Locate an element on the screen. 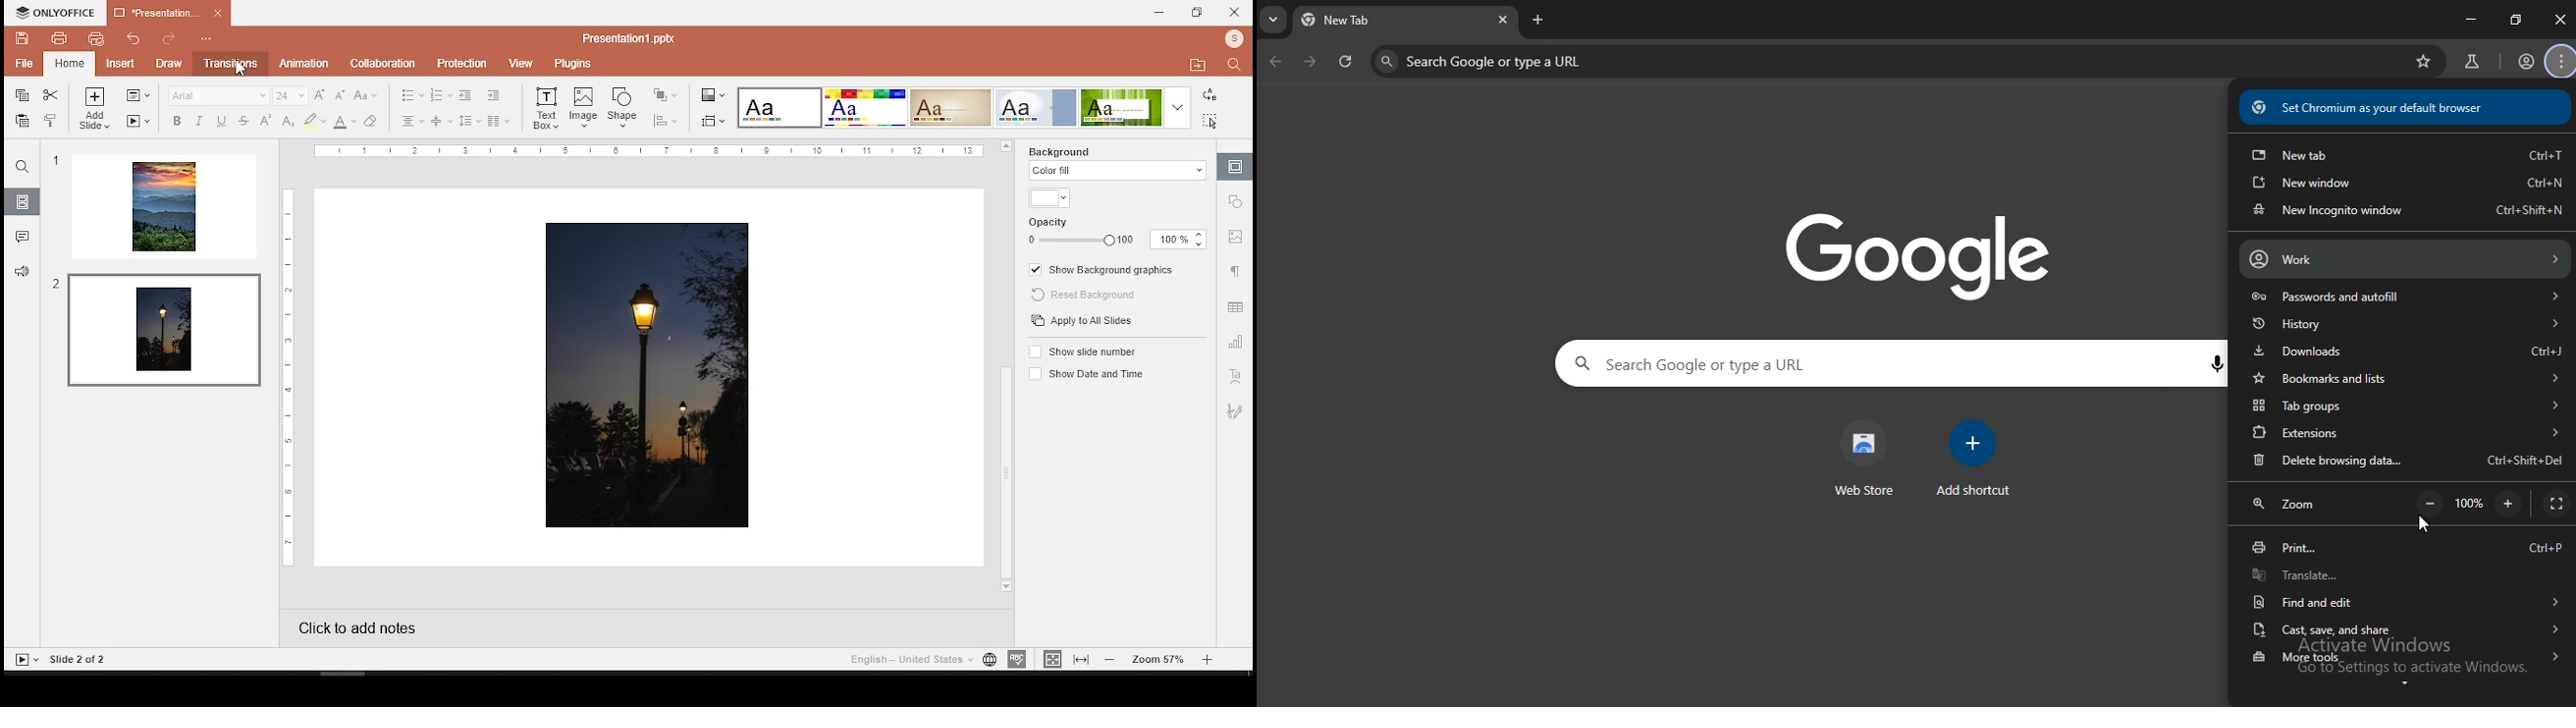 This screenshot has height=728, width=2576. cursor is located at coordinates (2423, 524).